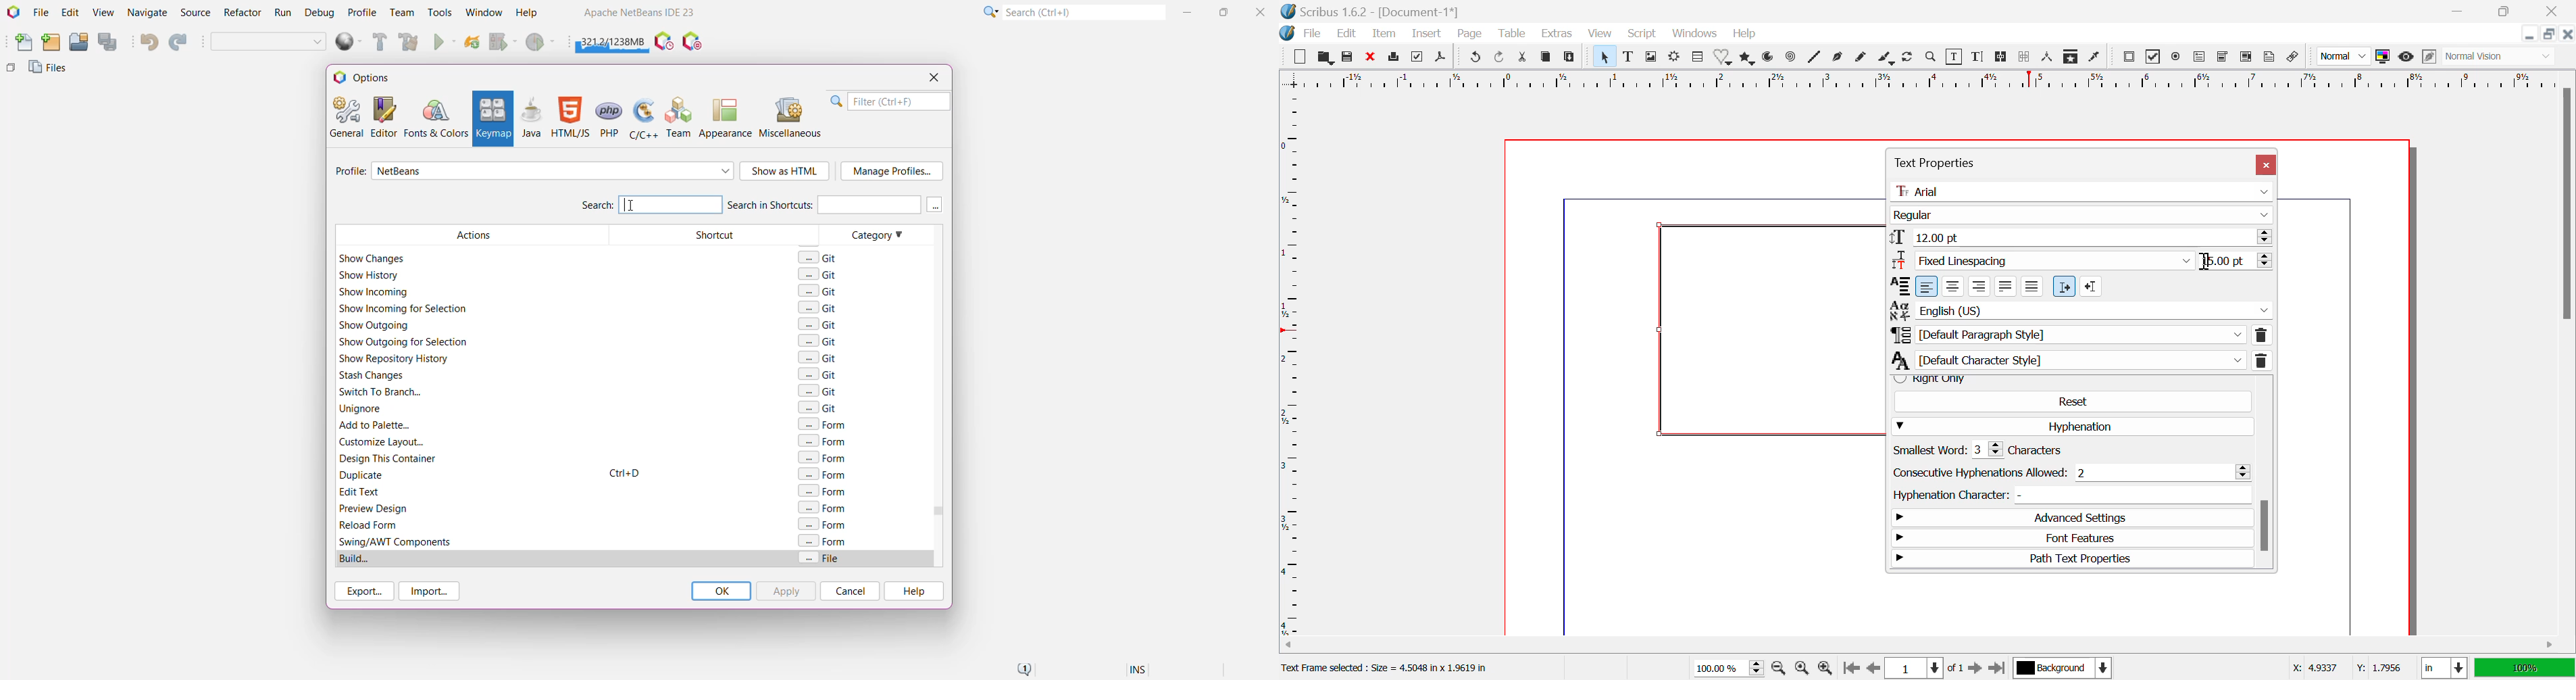 The width and height of the screenshot is (2576, 700). I want to click on Path Text Properties, so click(2073, 558).